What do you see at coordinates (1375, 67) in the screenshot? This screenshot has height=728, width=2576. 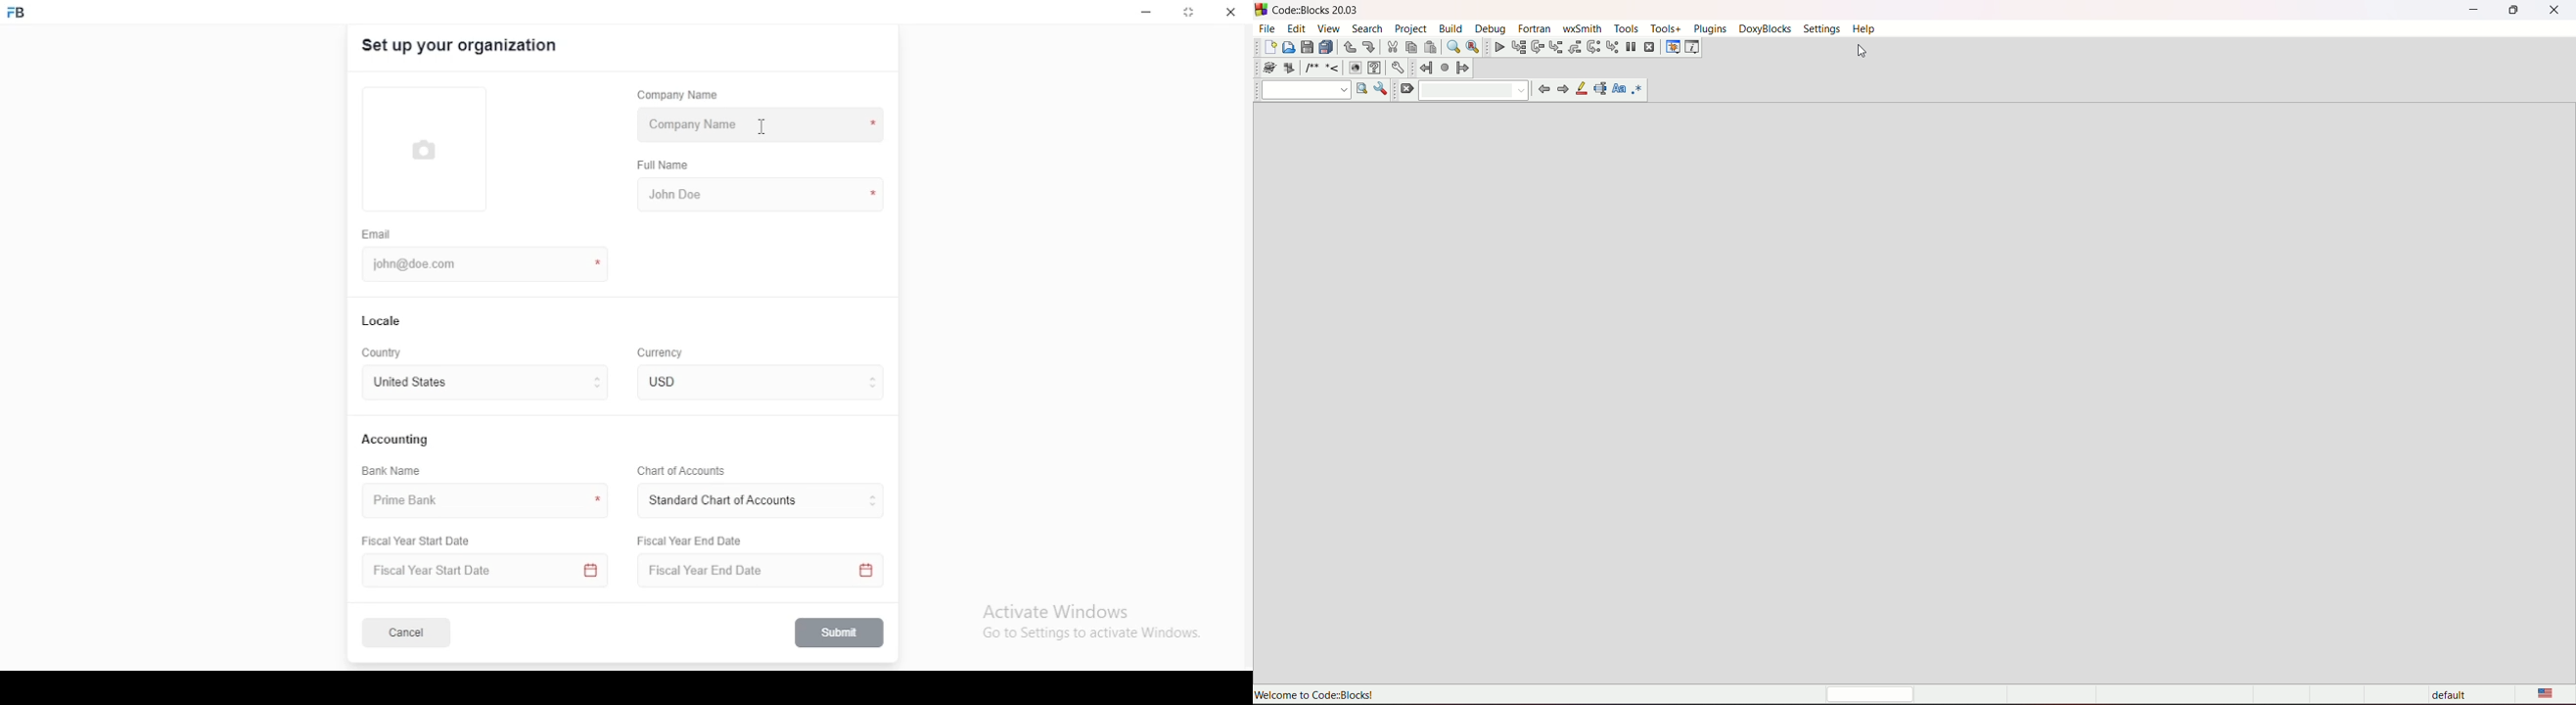 I see `` at bounding box center [1375, 67].